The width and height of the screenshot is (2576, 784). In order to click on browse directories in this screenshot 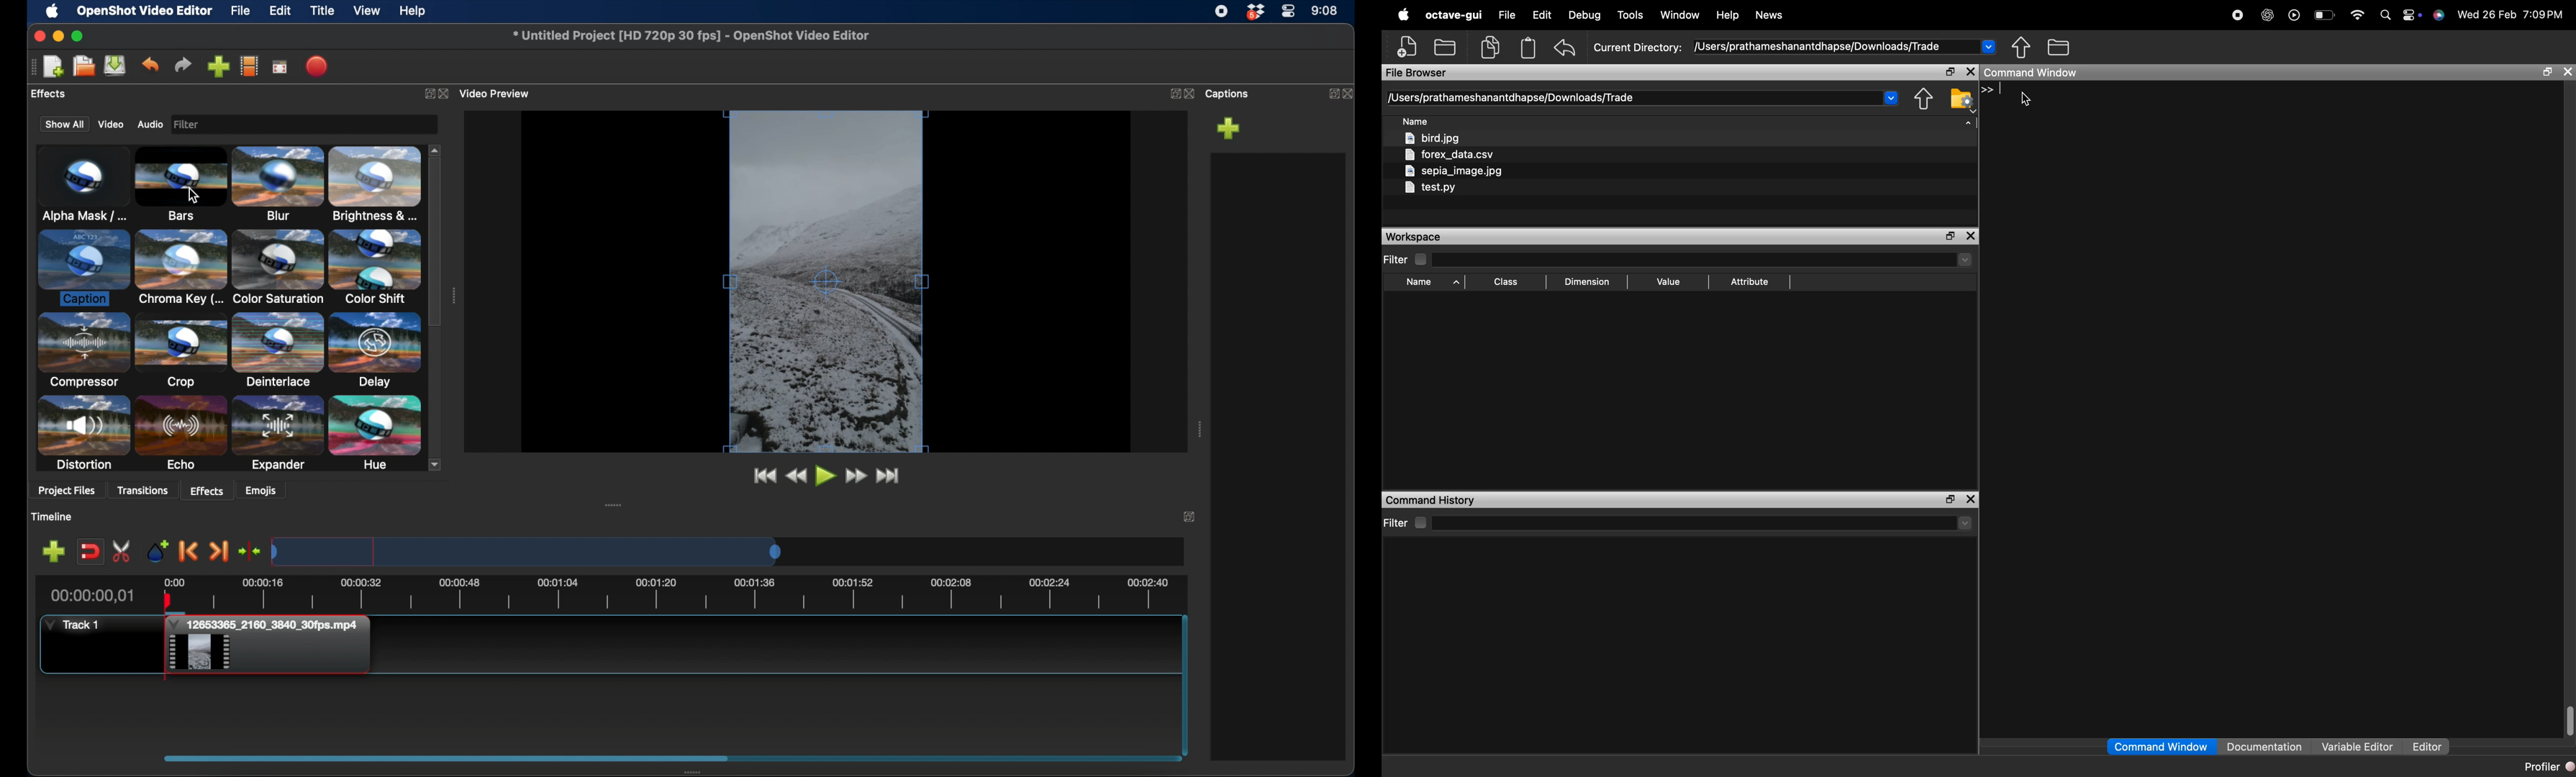, I will do `click(2059, 47)`.